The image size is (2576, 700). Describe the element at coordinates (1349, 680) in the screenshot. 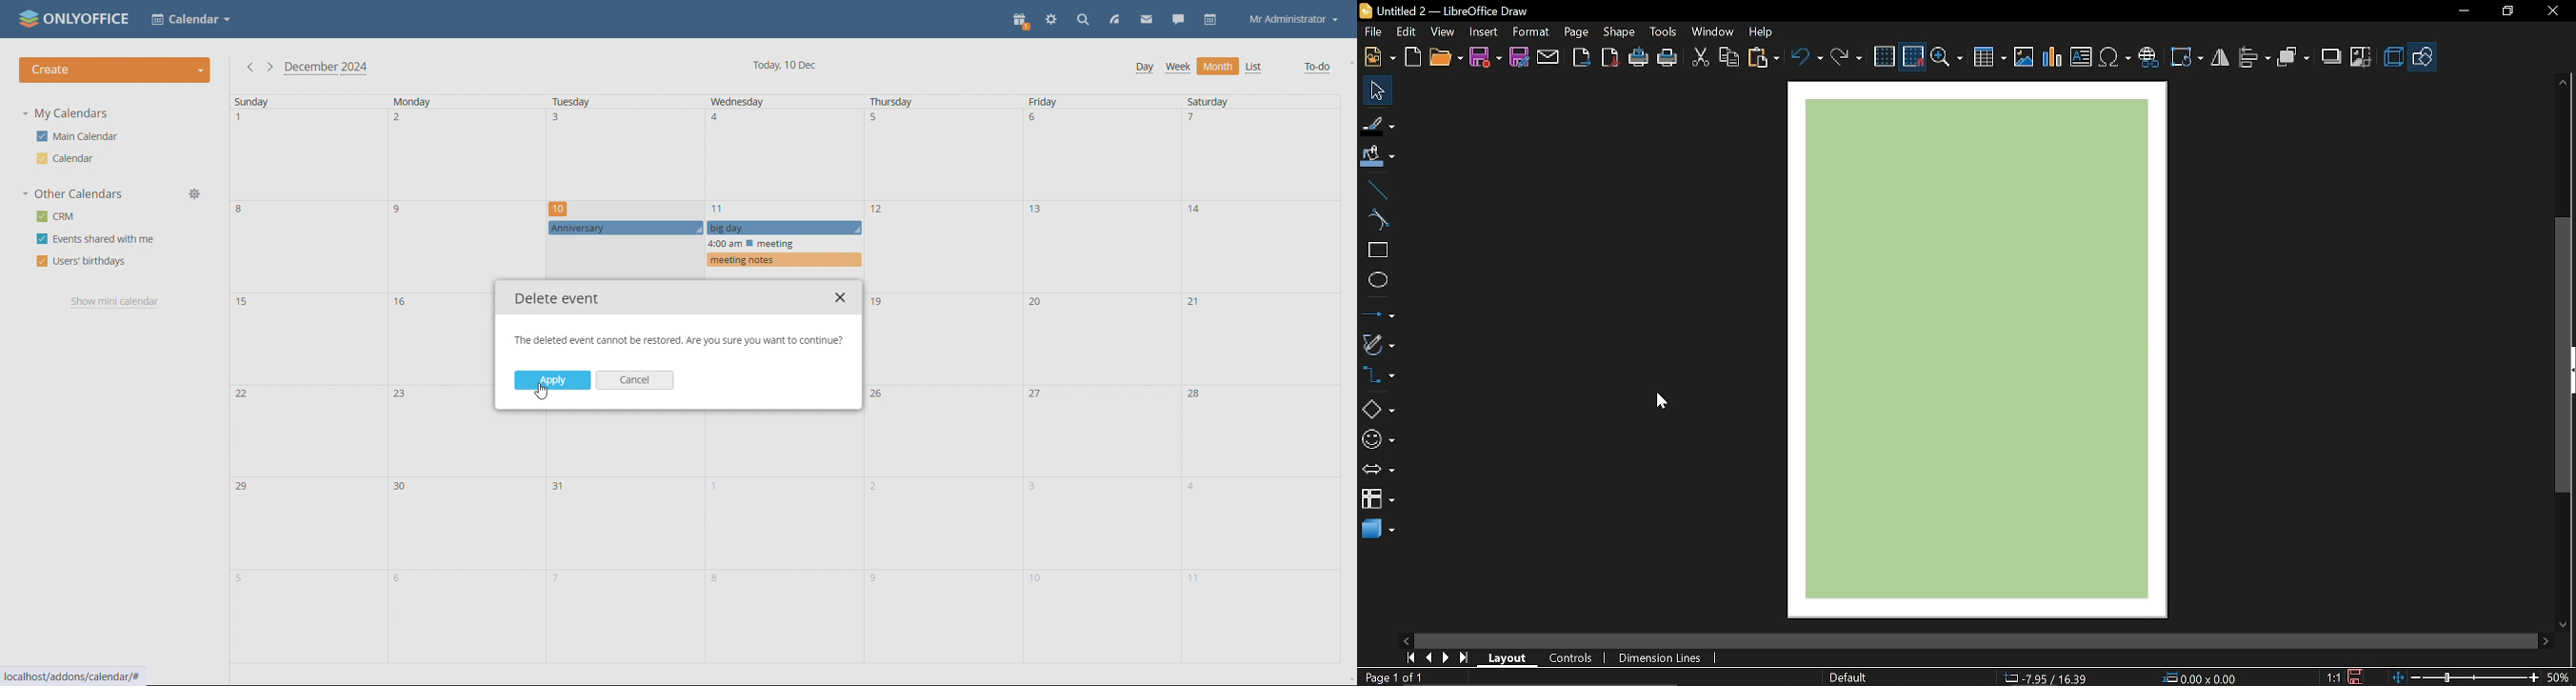

I see `scroll down` at that location.